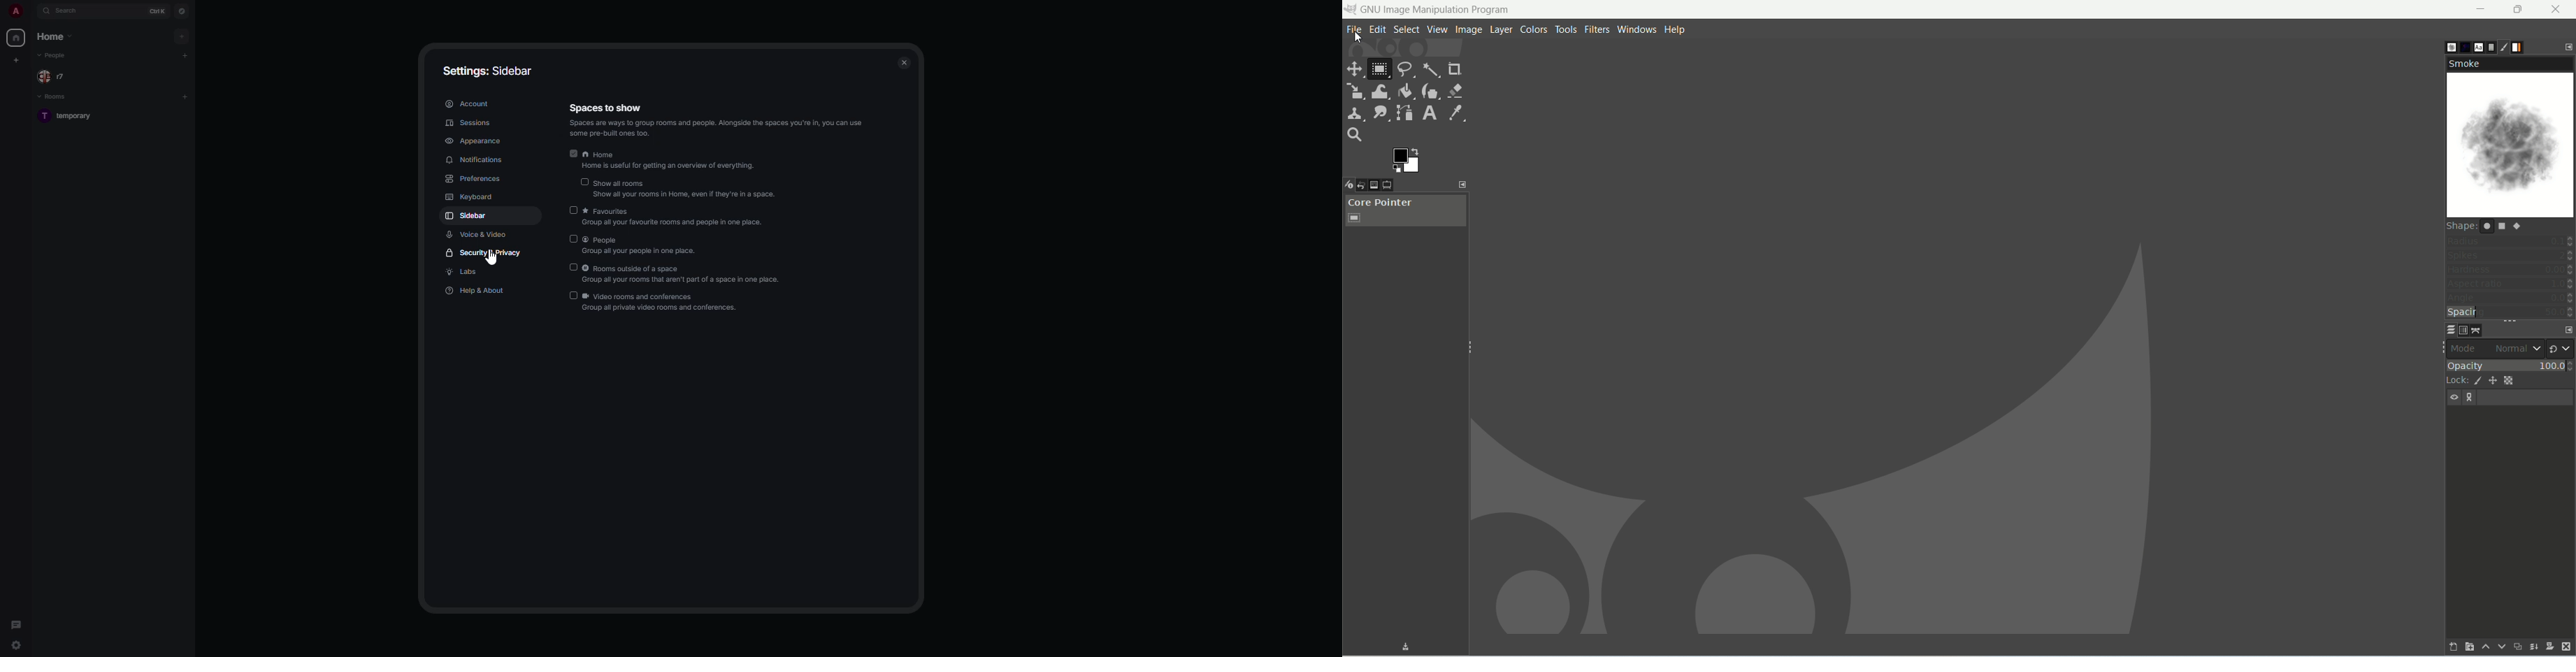 Image resolution: width=2576 pixels, height=672 pixels. I want to click on smoke, so click(2512, 146).